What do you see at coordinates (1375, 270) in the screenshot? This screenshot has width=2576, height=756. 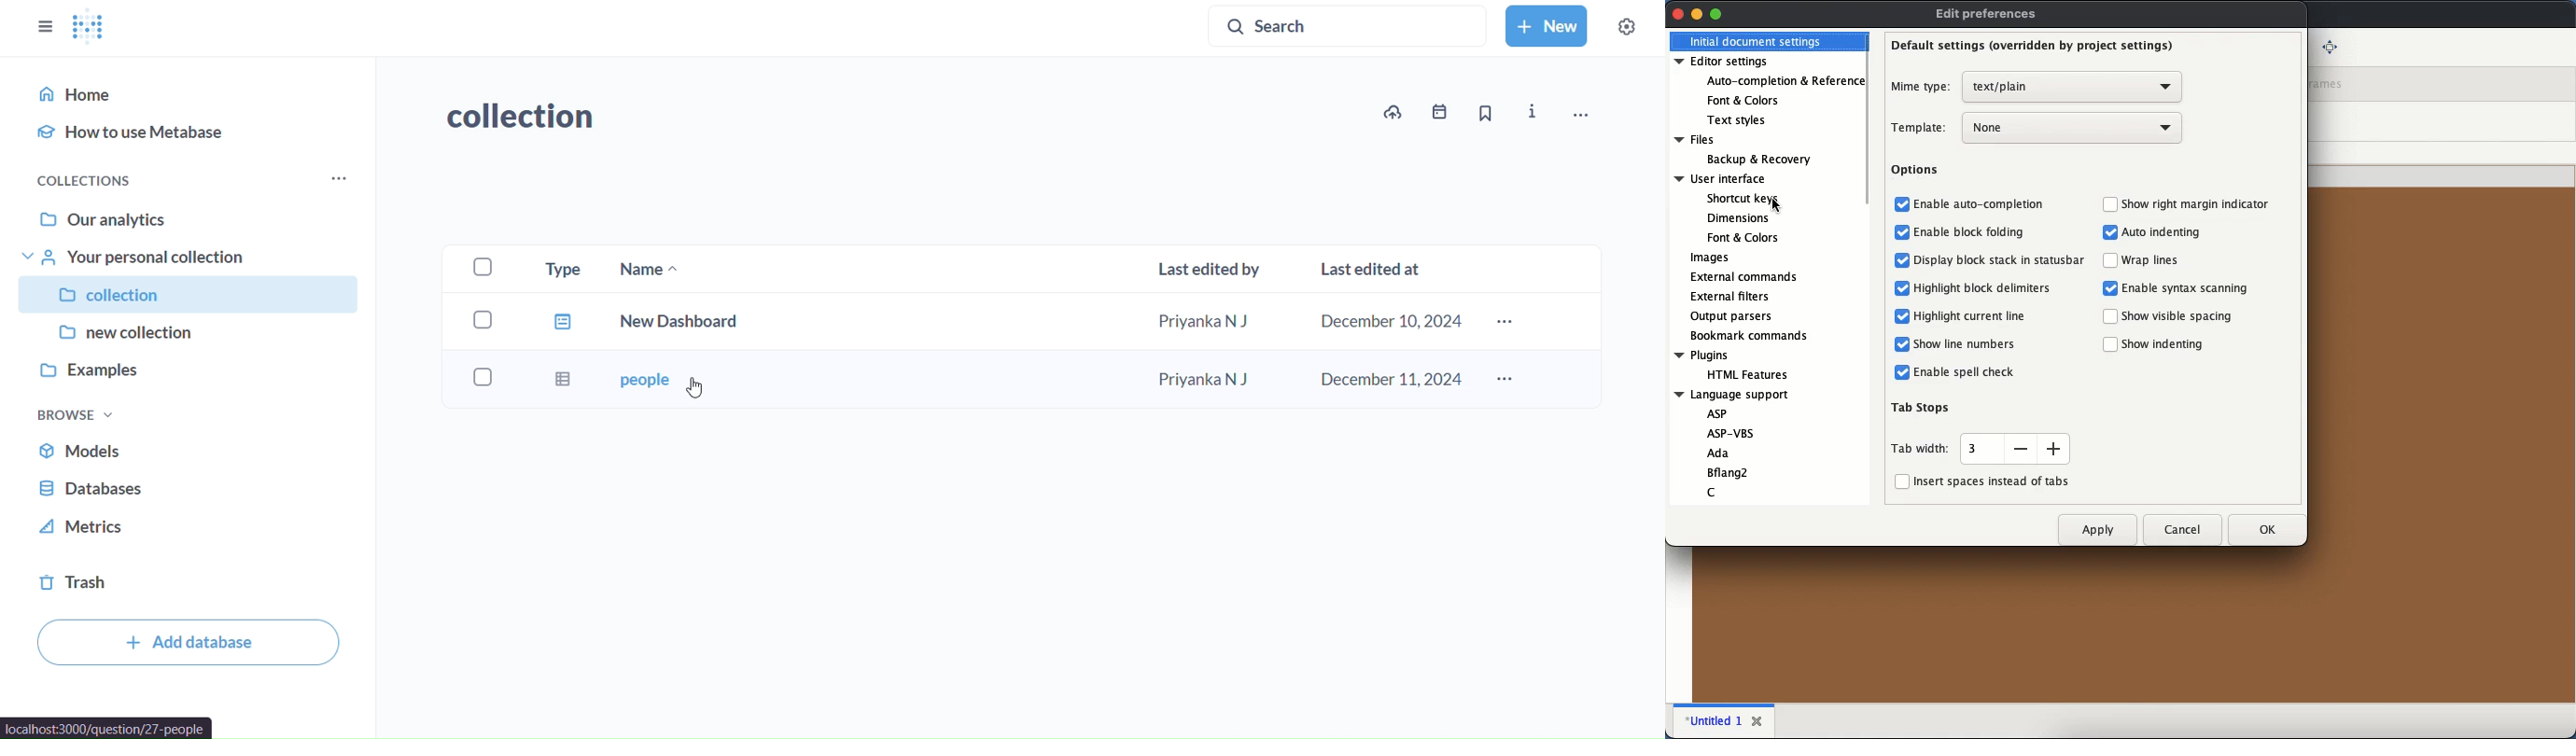 I see `last edited at` at bounding box center [1375, 270].